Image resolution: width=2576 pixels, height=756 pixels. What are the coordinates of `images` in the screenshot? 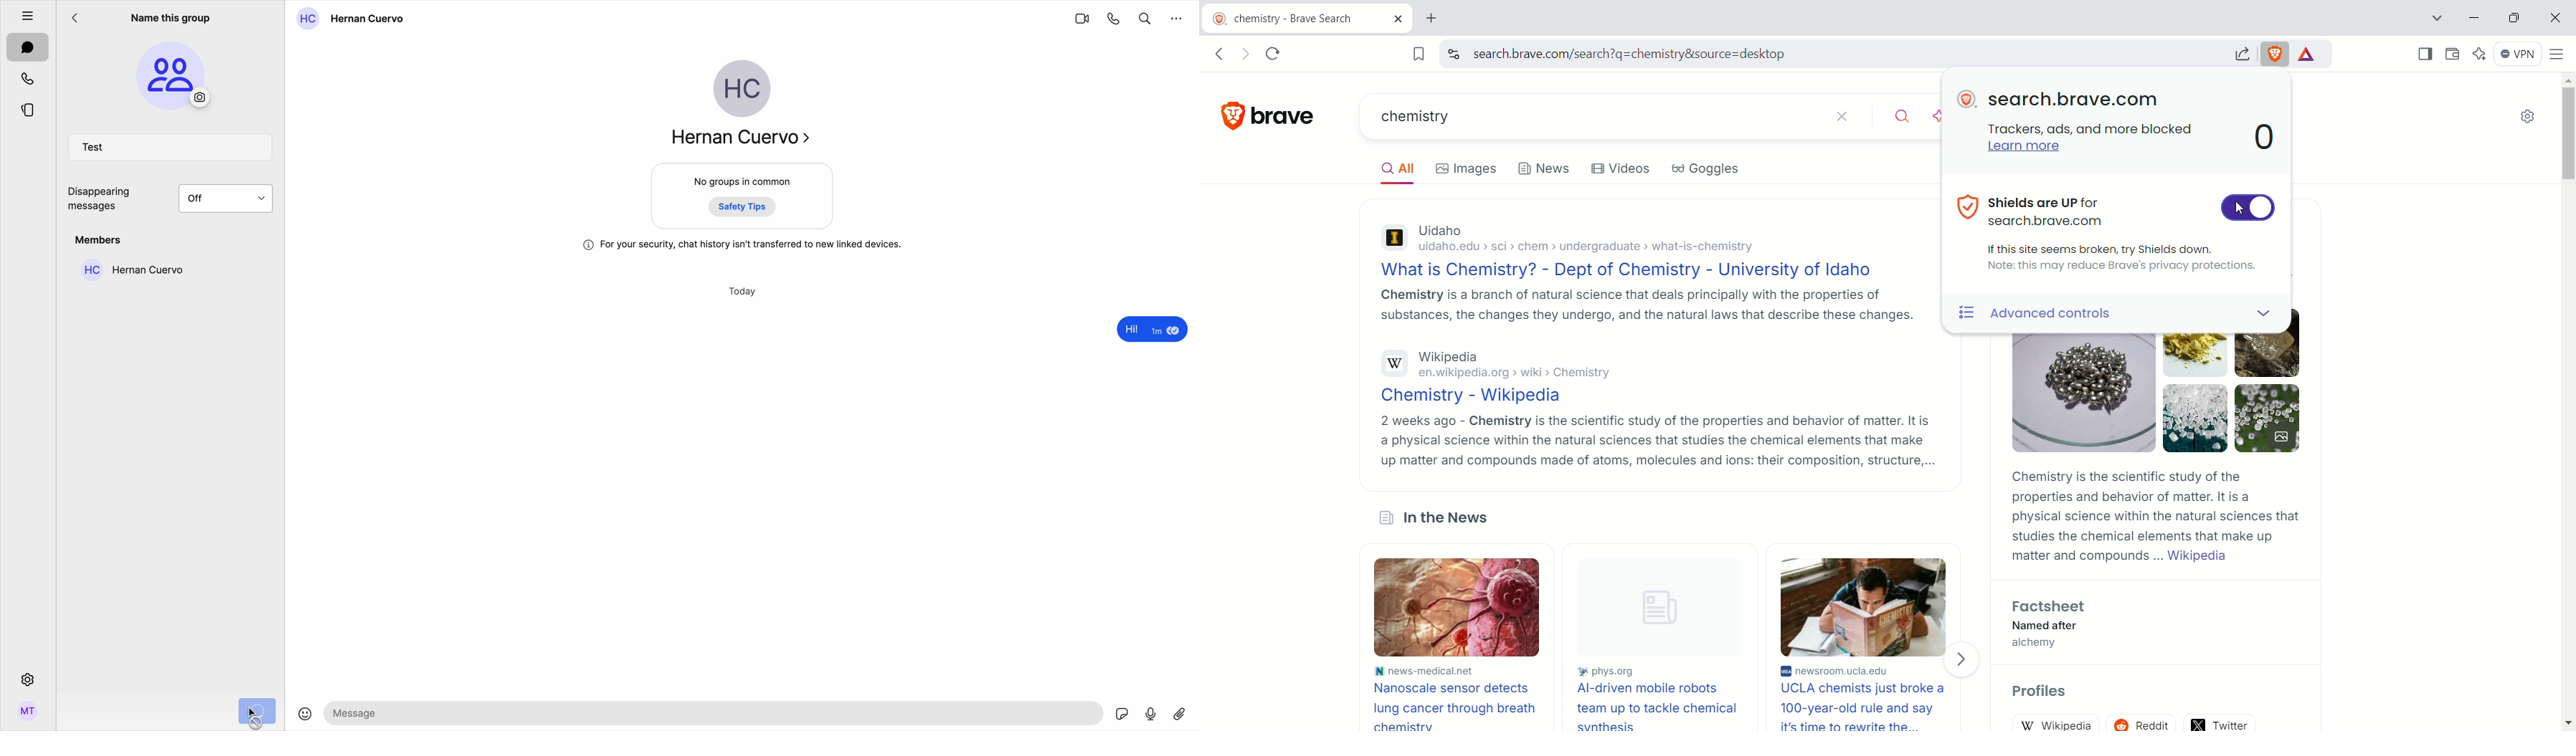 It's located at (1468, 168).